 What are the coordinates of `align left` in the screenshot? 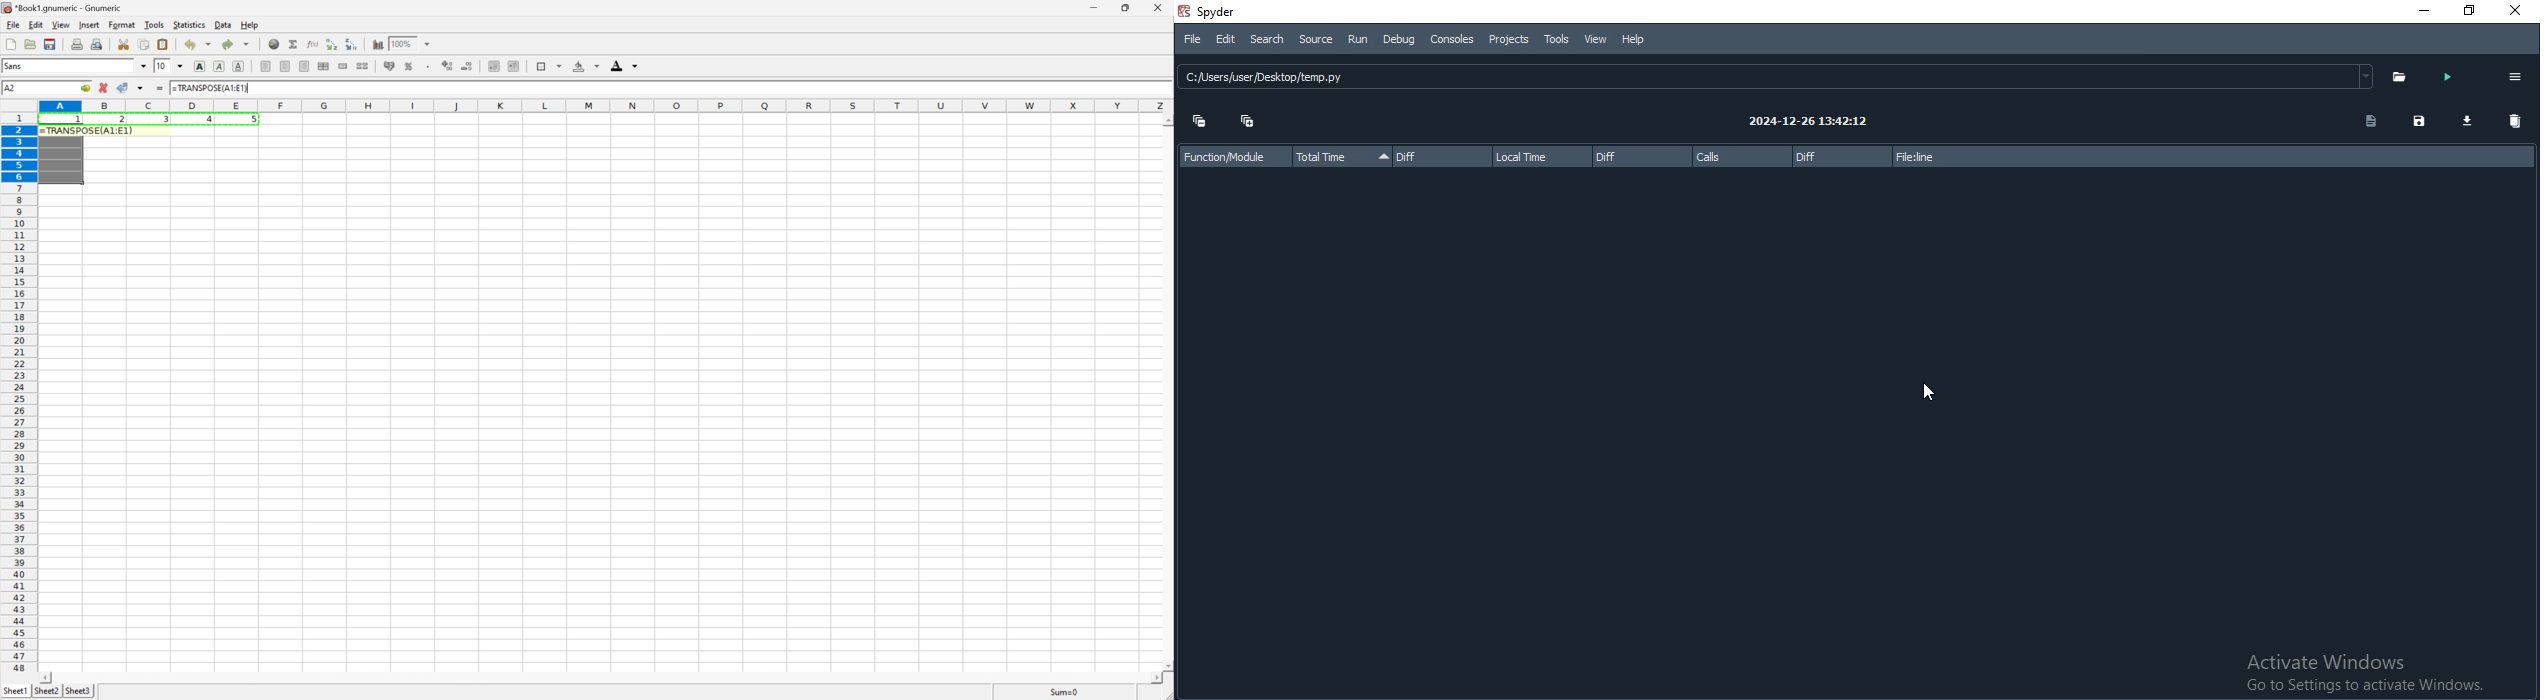 It's located at (267, 66).